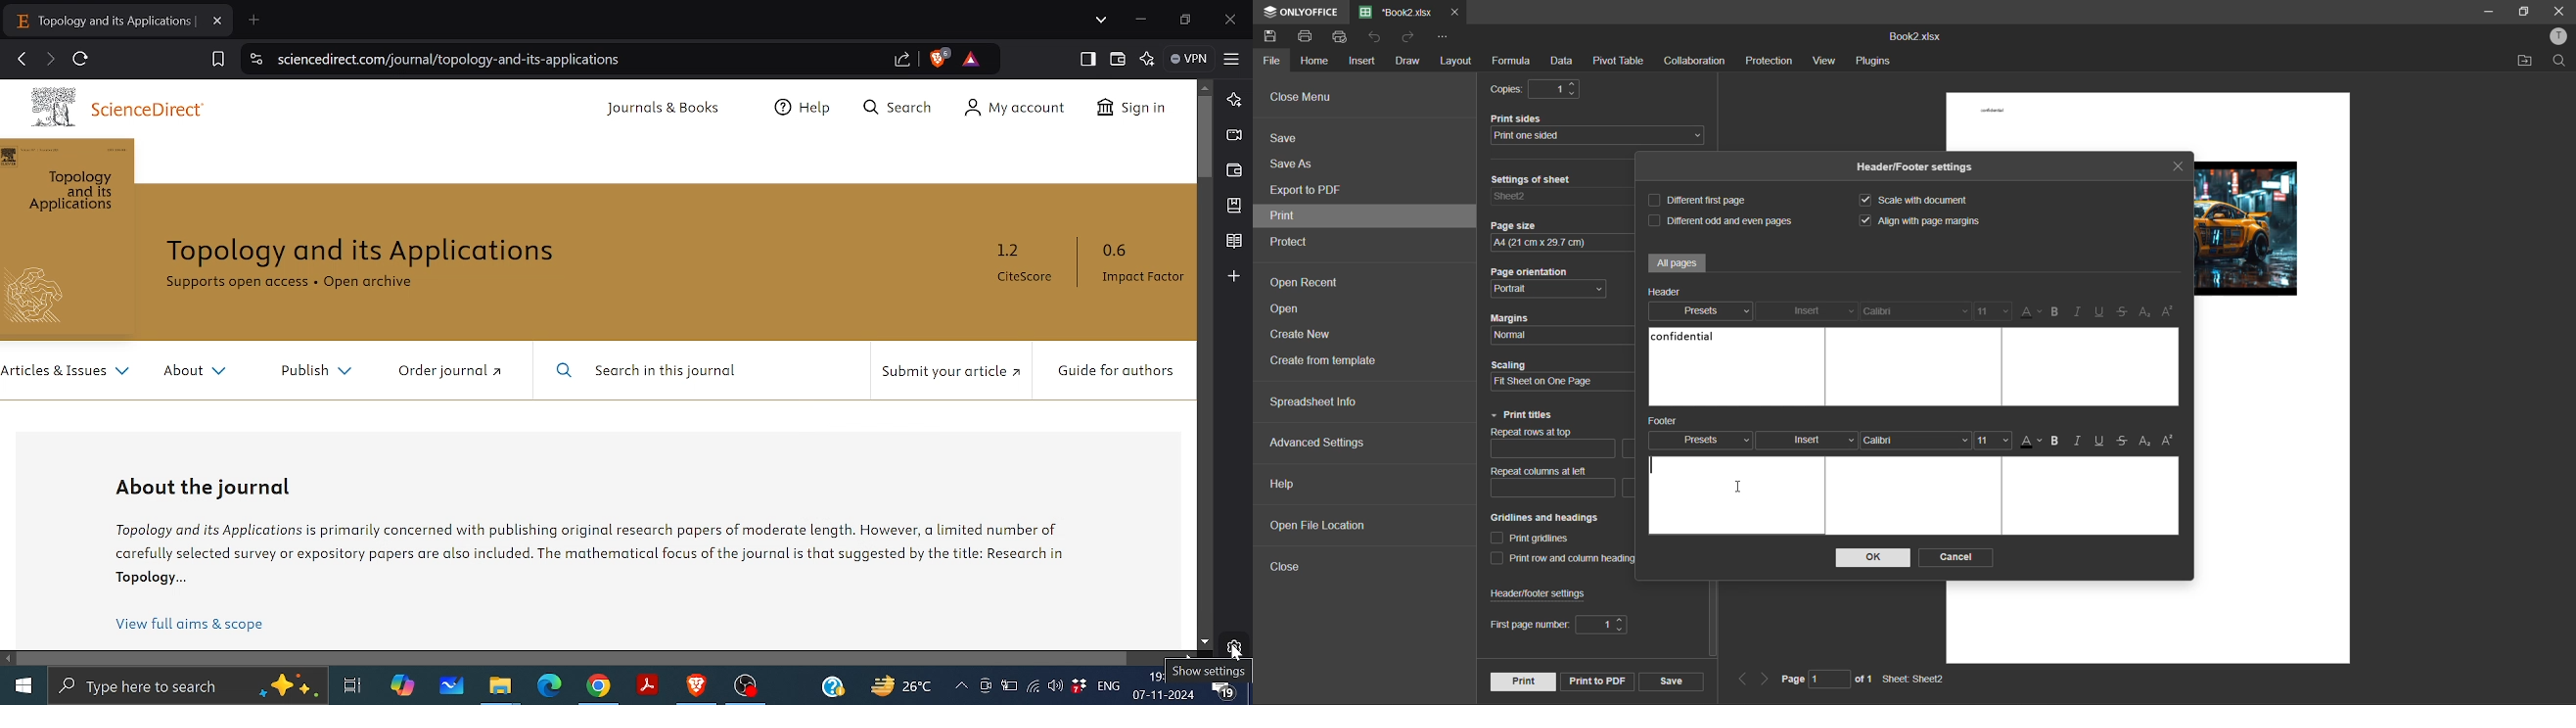 The height and width of the screenshot is (728, 2576). I want to click on protection, so click(1769, 61).